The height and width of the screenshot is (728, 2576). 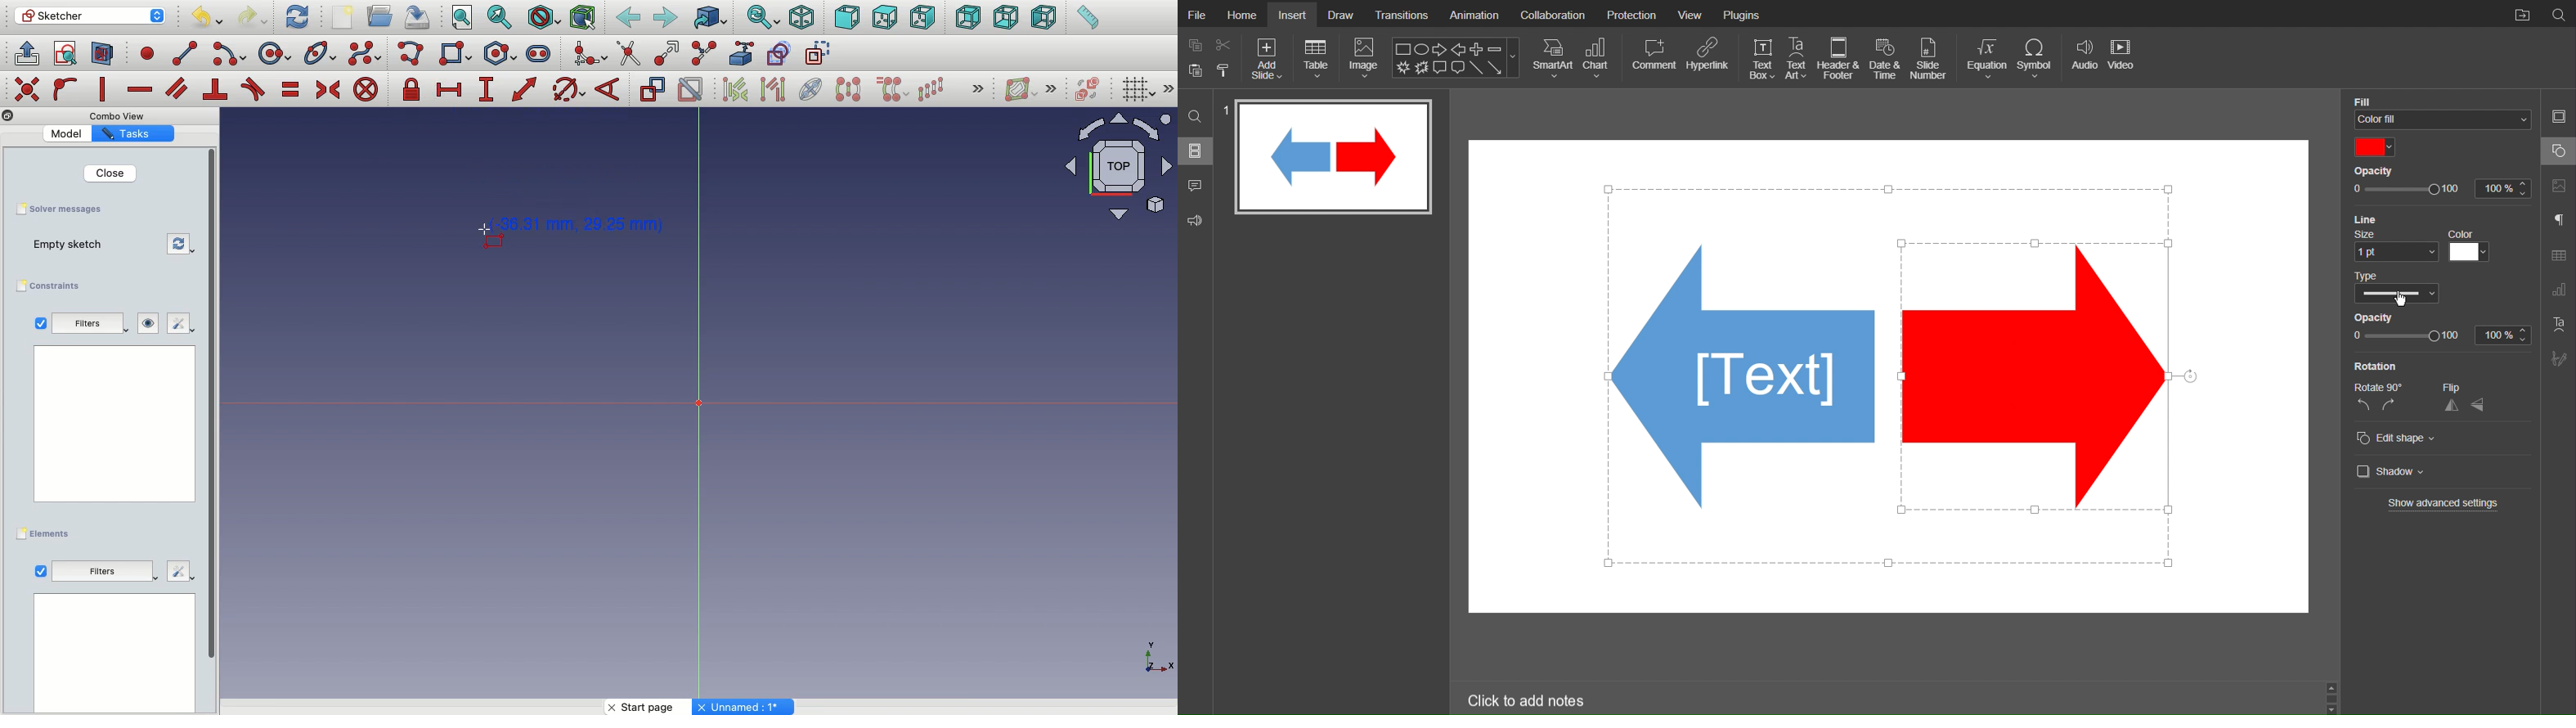 I want to click on Click to add notes, so click(x=1528, y=699).